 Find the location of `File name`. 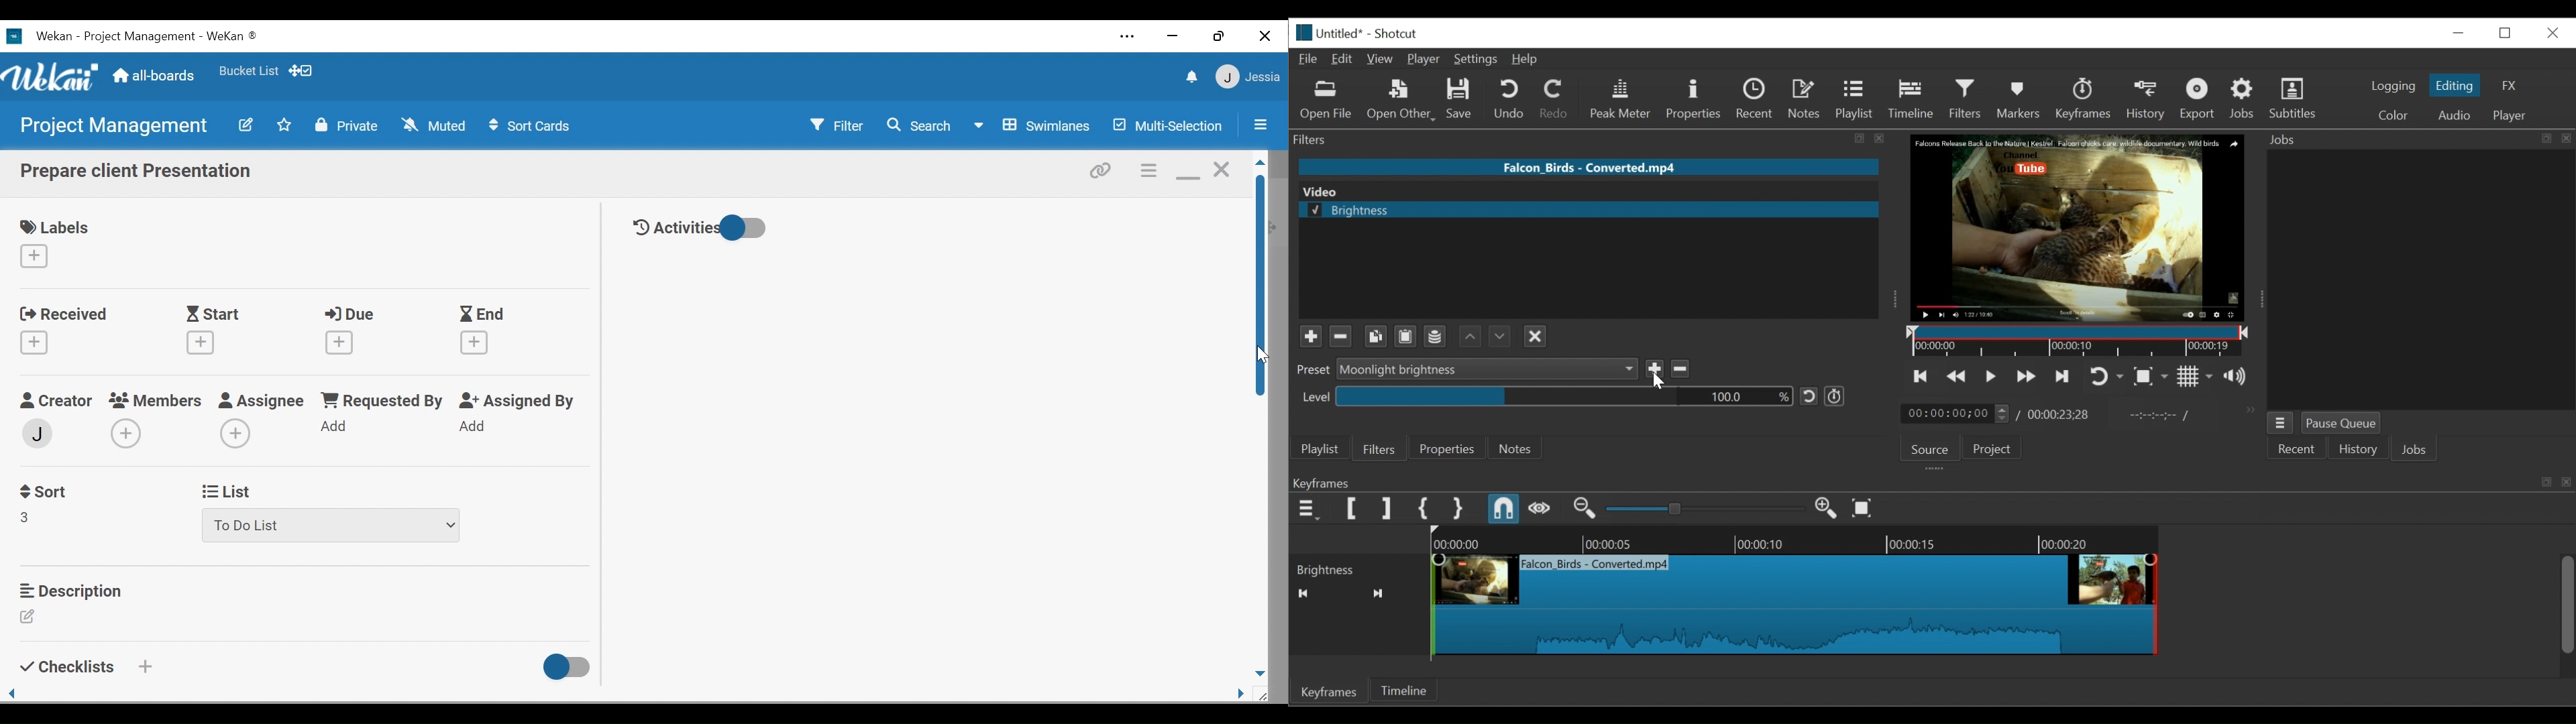

File name is located at coordinates (1589, 167).